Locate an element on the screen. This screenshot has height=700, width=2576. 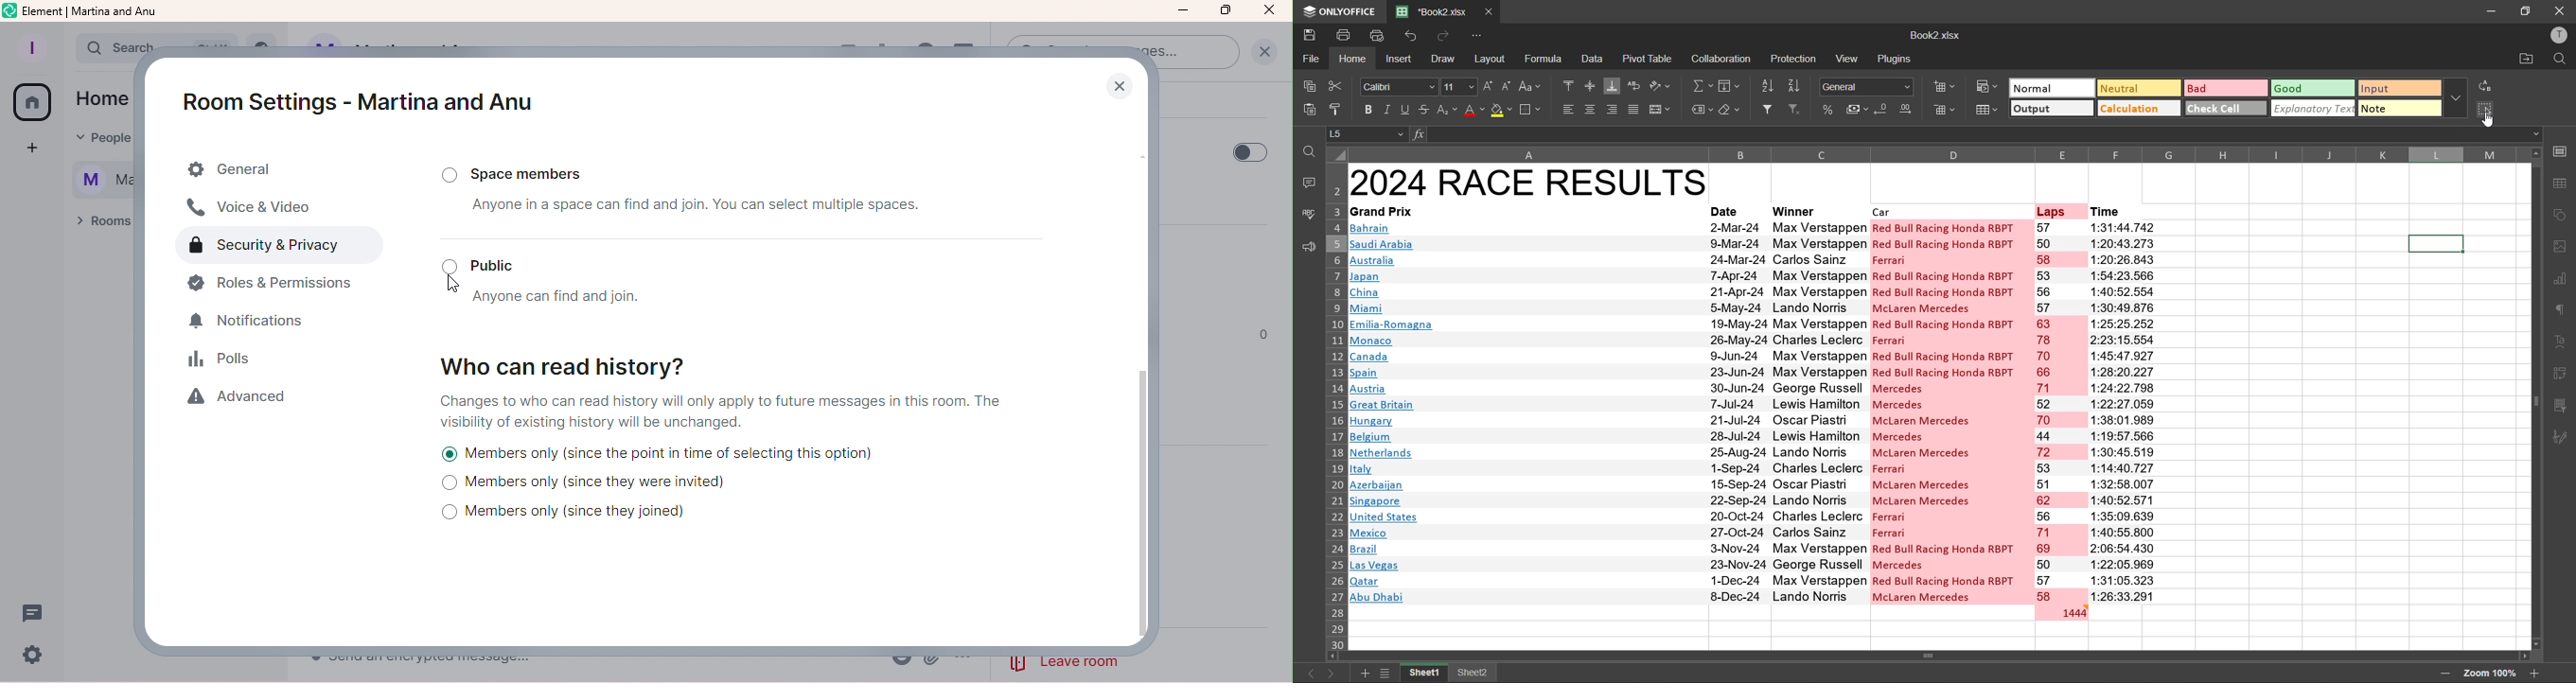
output is located at coordinates (2054, 109).